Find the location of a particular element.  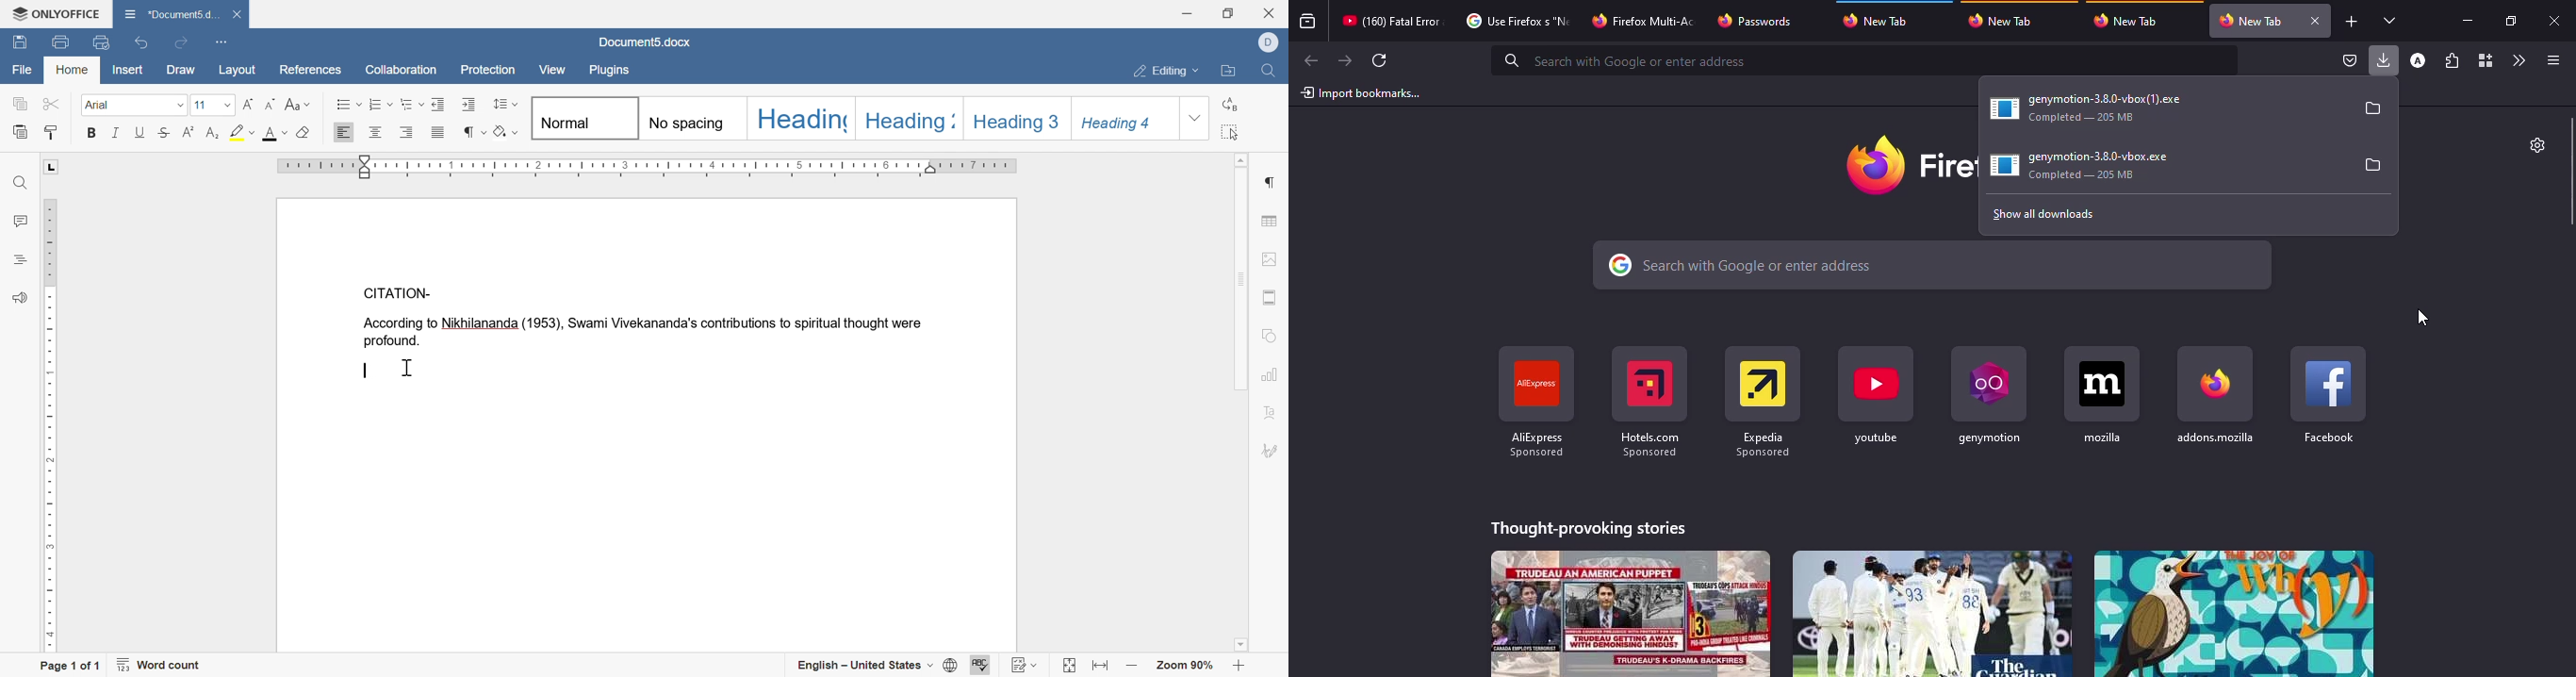

plugins is located at coordinates (610, 71).